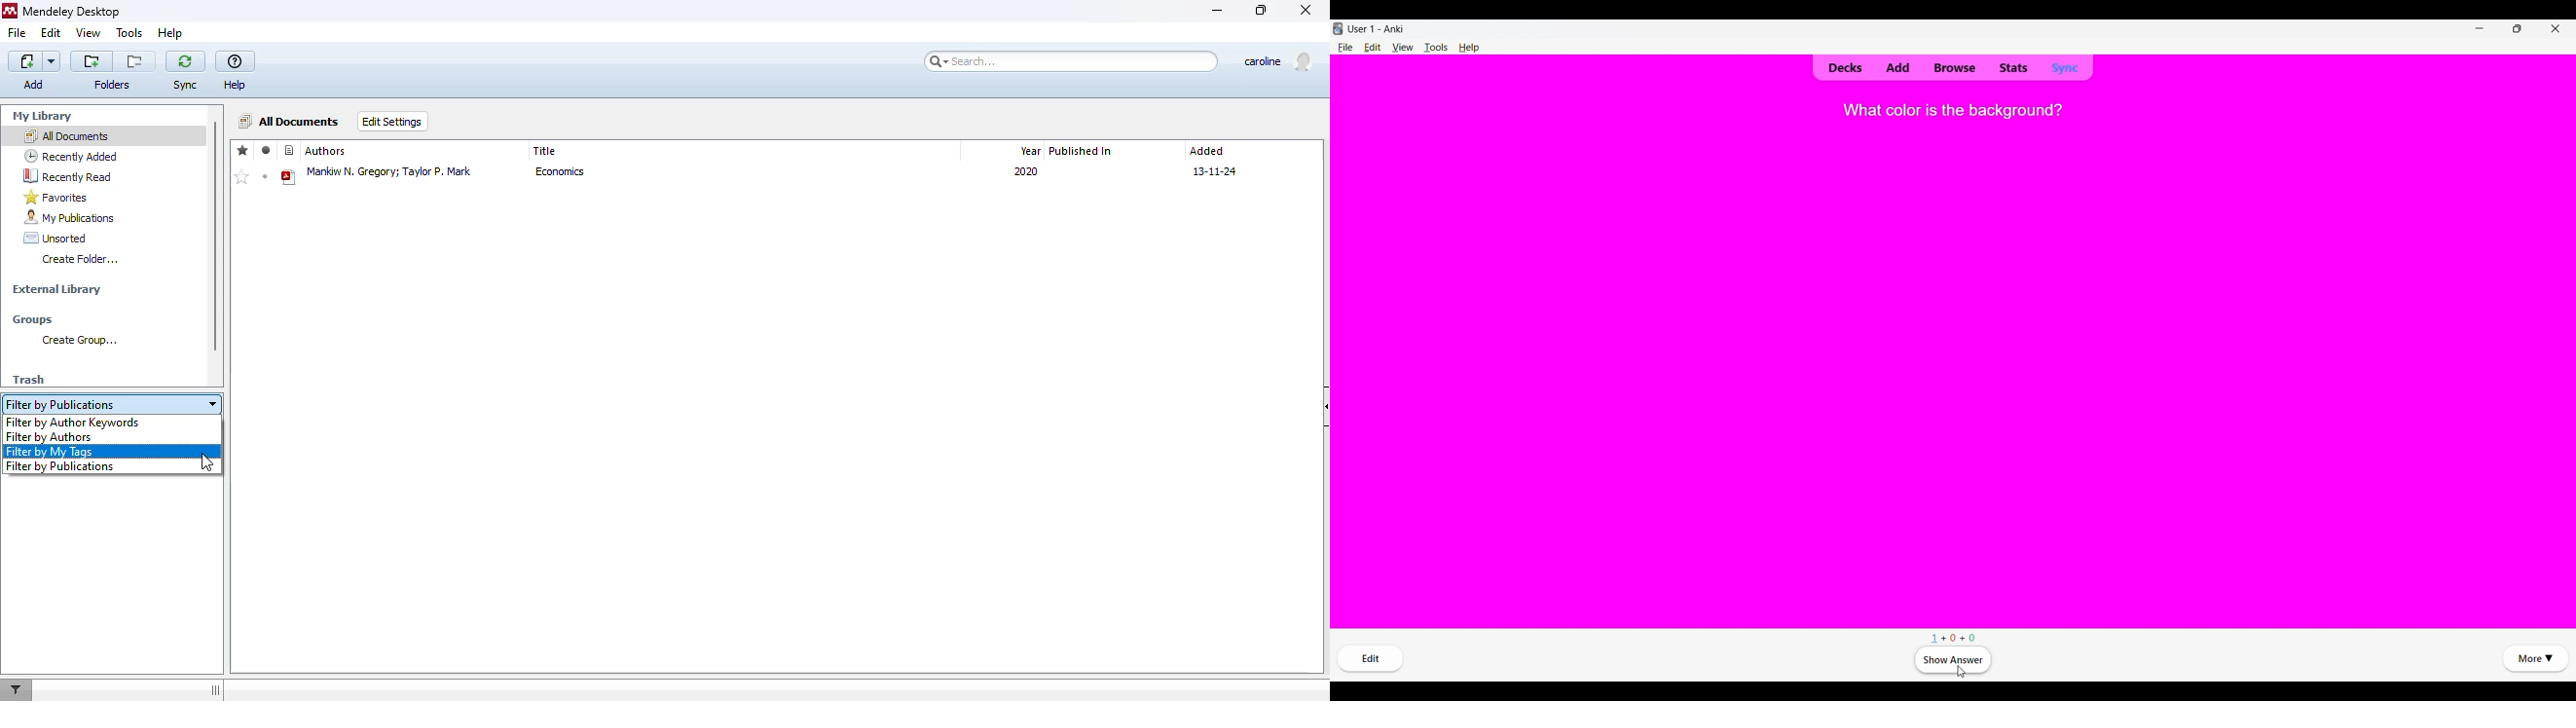 This screenshot has width=2576, height=728. I want to click on mendeley logo, so click(10, 11).